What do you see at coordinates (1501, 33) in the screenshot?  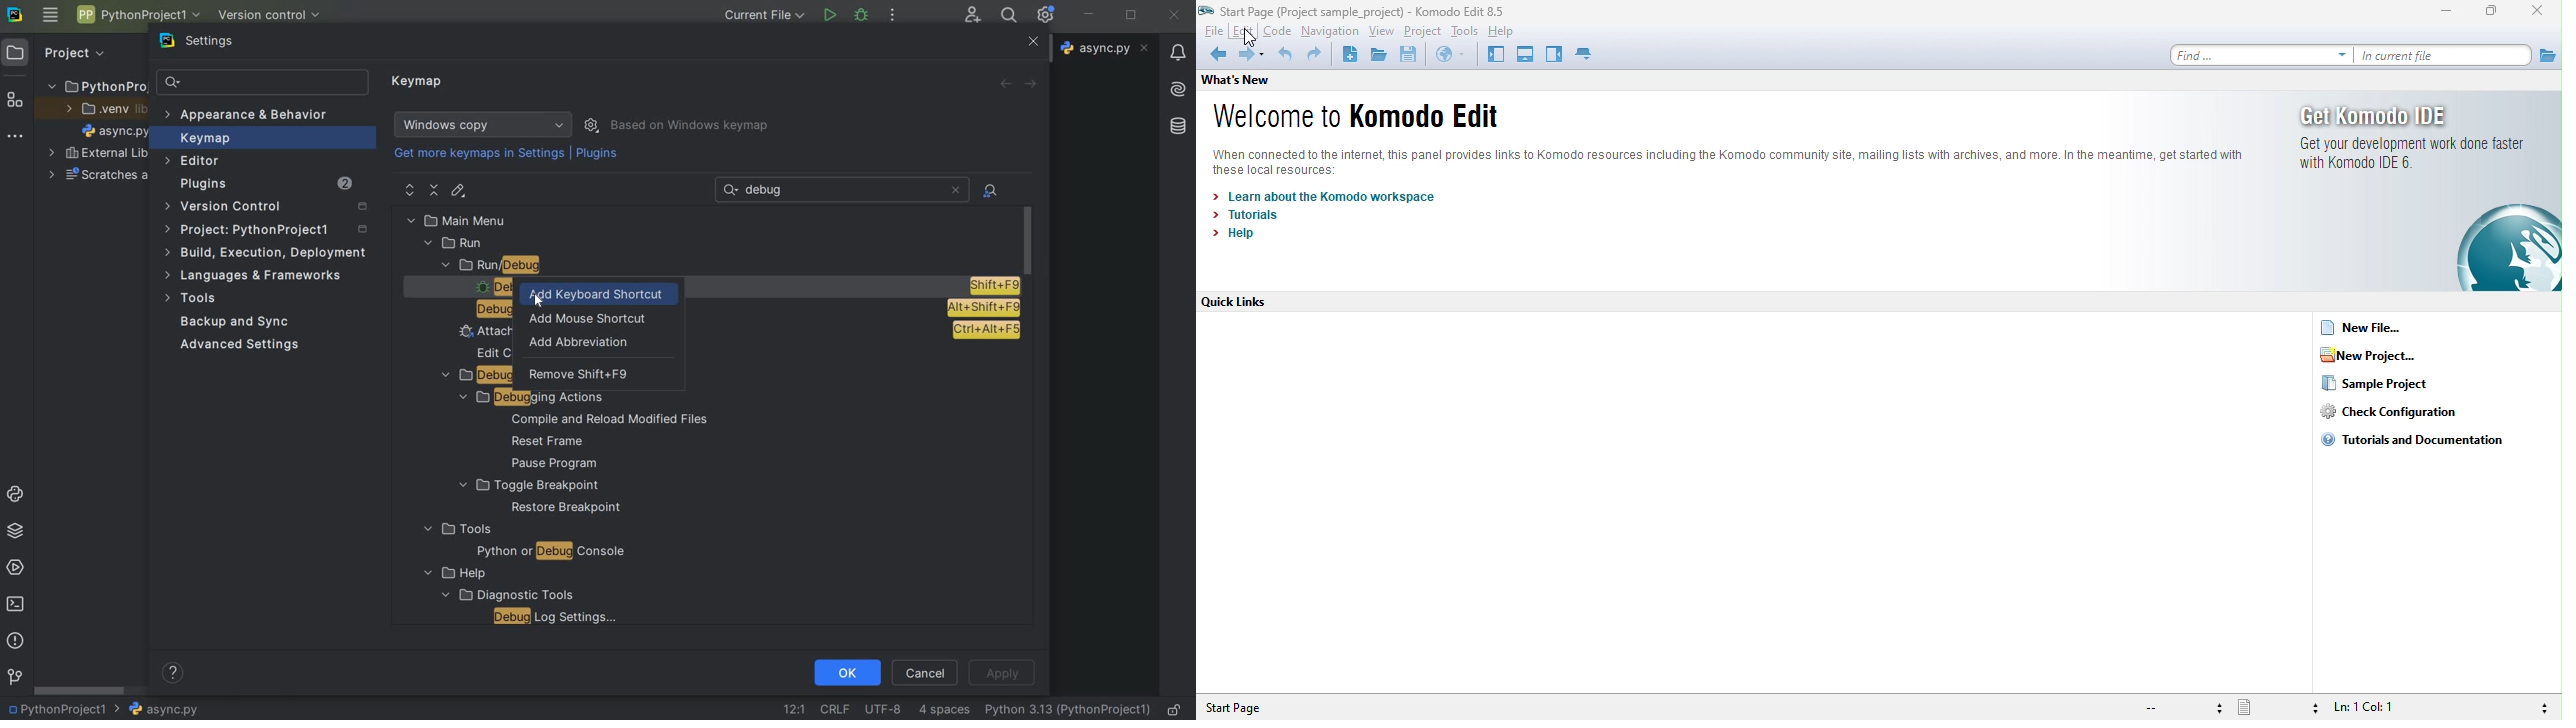 I see `help` at bounding box center [1501, 33].